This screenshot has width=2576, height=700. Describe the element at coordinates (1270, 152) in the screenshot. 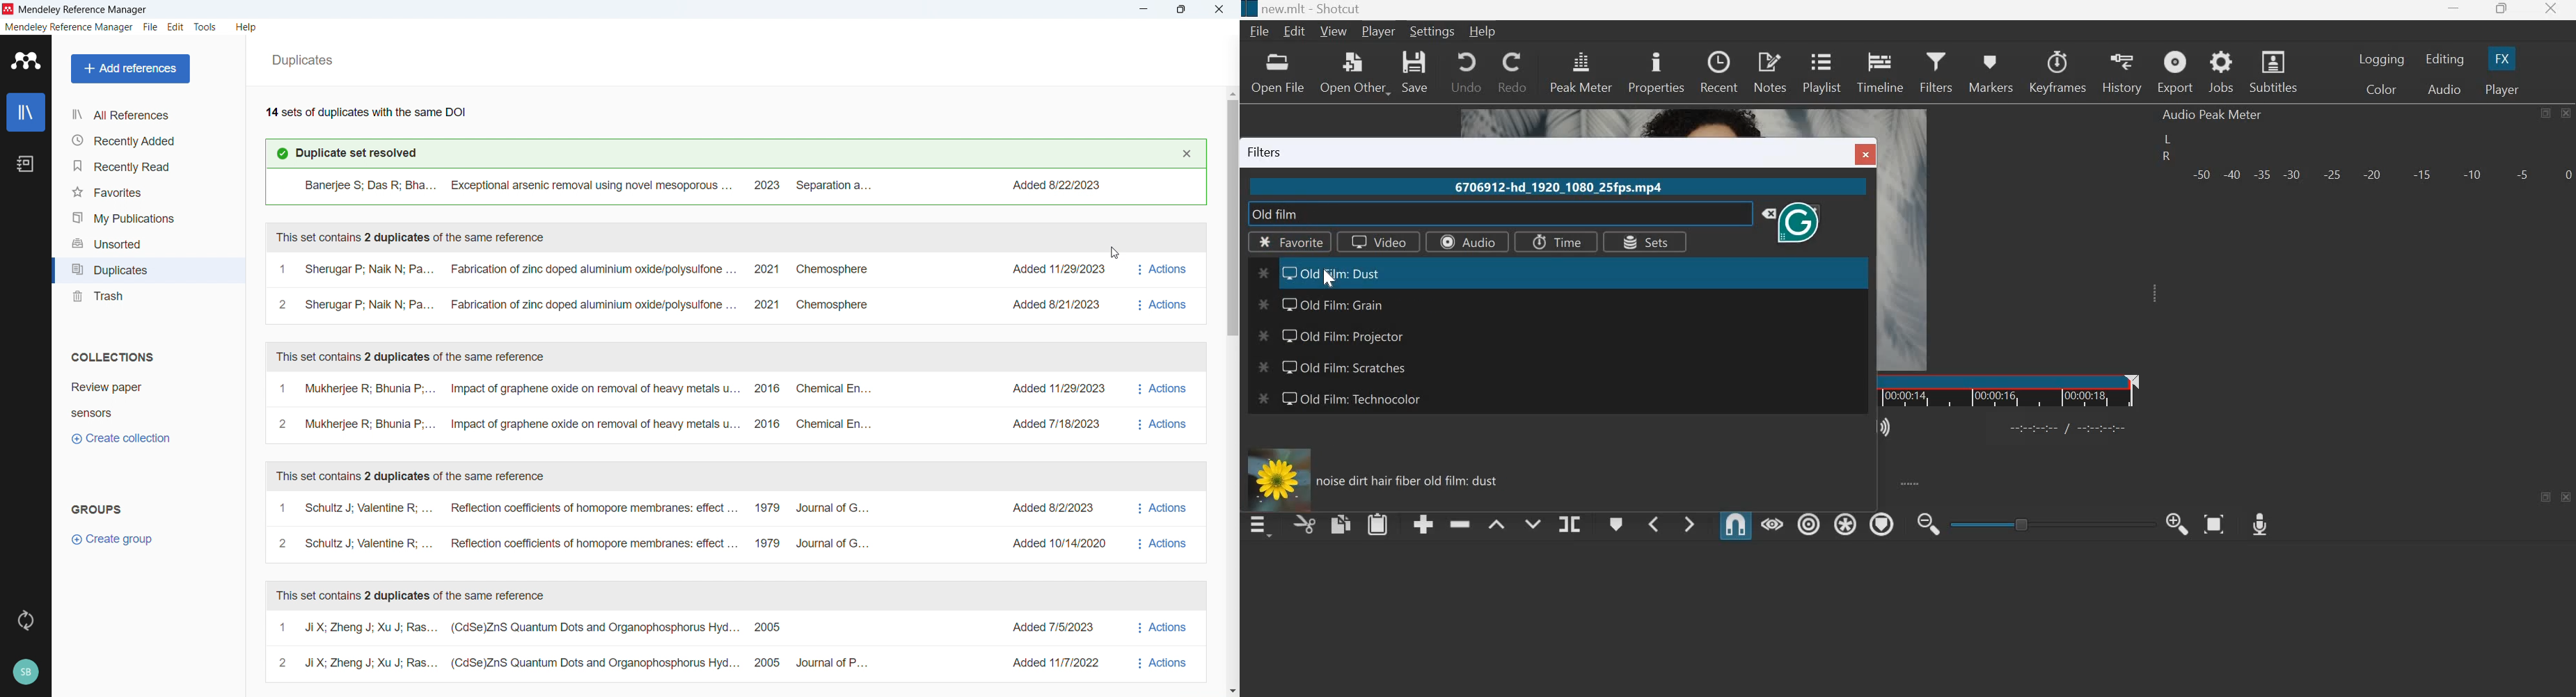

I see `Filters` at that location.